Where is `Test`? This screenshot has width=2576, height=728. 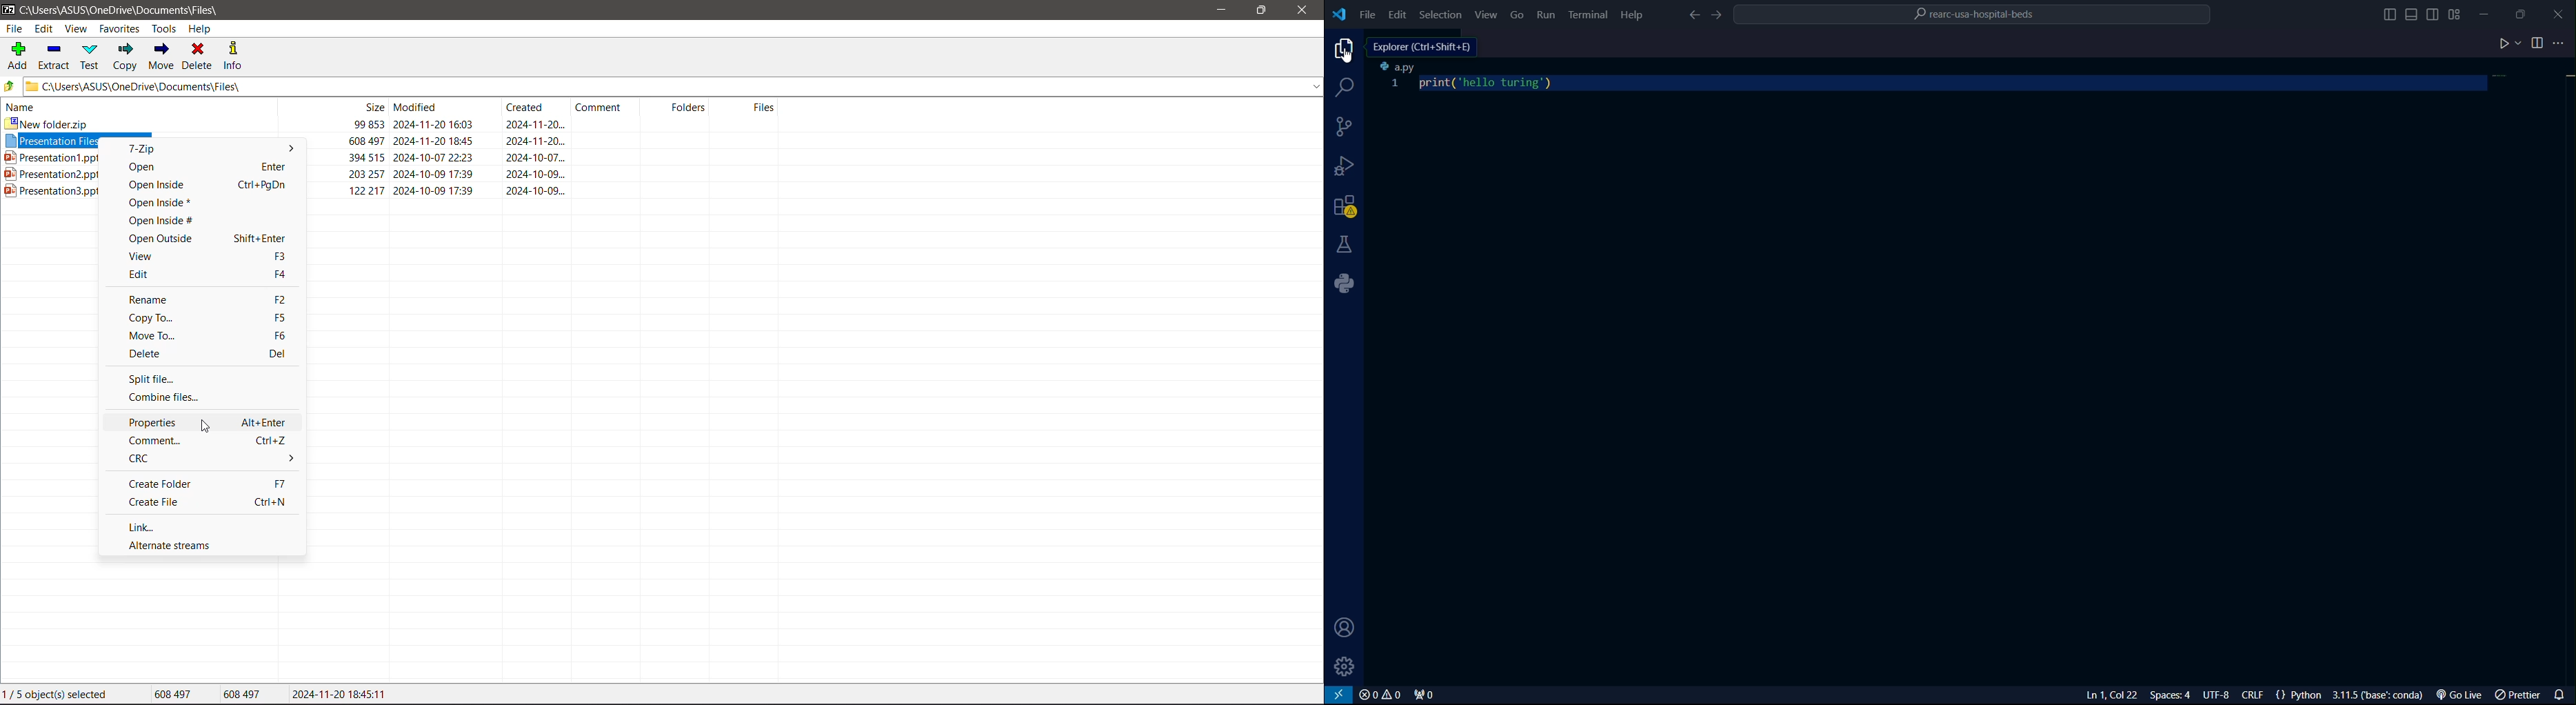
Test is located at coordinates (91, 57).